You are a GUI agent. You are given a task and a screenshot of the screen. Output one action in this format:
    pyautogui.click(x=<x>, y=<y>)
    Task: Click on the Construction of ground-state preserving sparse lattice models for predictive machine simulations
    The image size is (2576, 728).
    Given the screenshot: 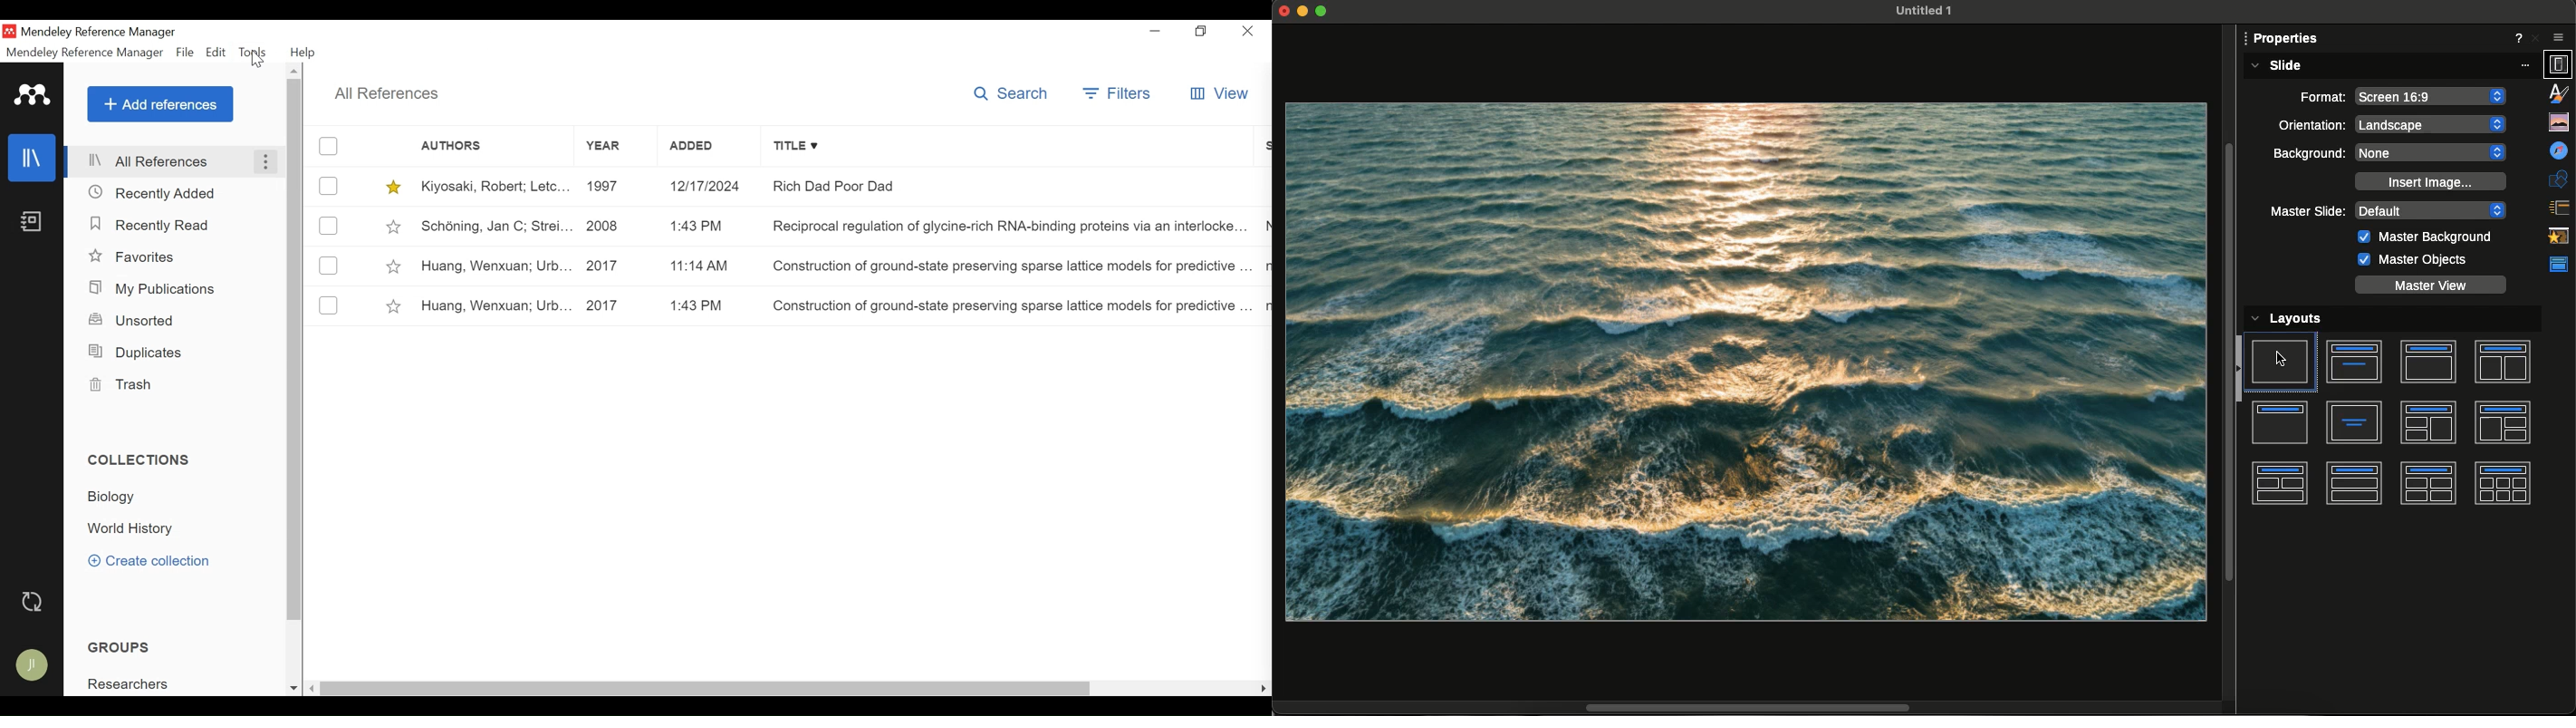 What is the action you would take?
    pyautogui.click(x=1008, y=305)
    